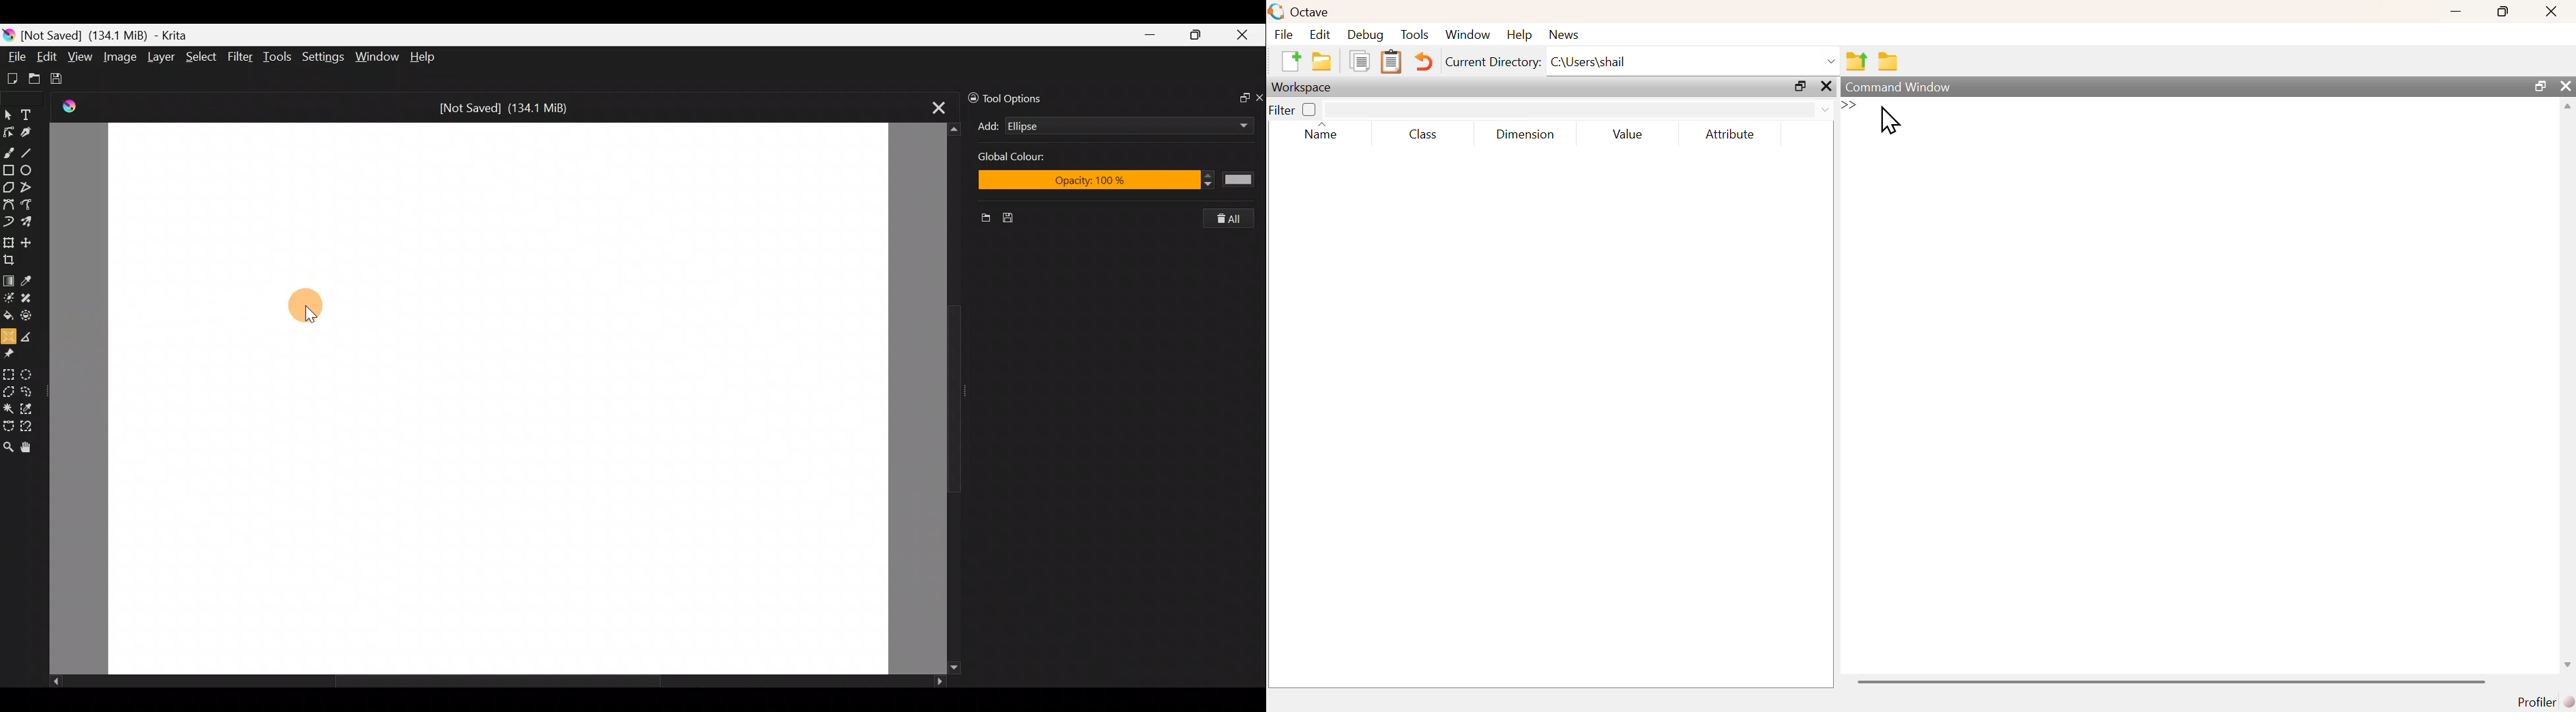 The image size is (2576, 728). What do you see at coordinates (11, 77) in the screenshot?
I see `Create new document` at bounding box center [11, 77].